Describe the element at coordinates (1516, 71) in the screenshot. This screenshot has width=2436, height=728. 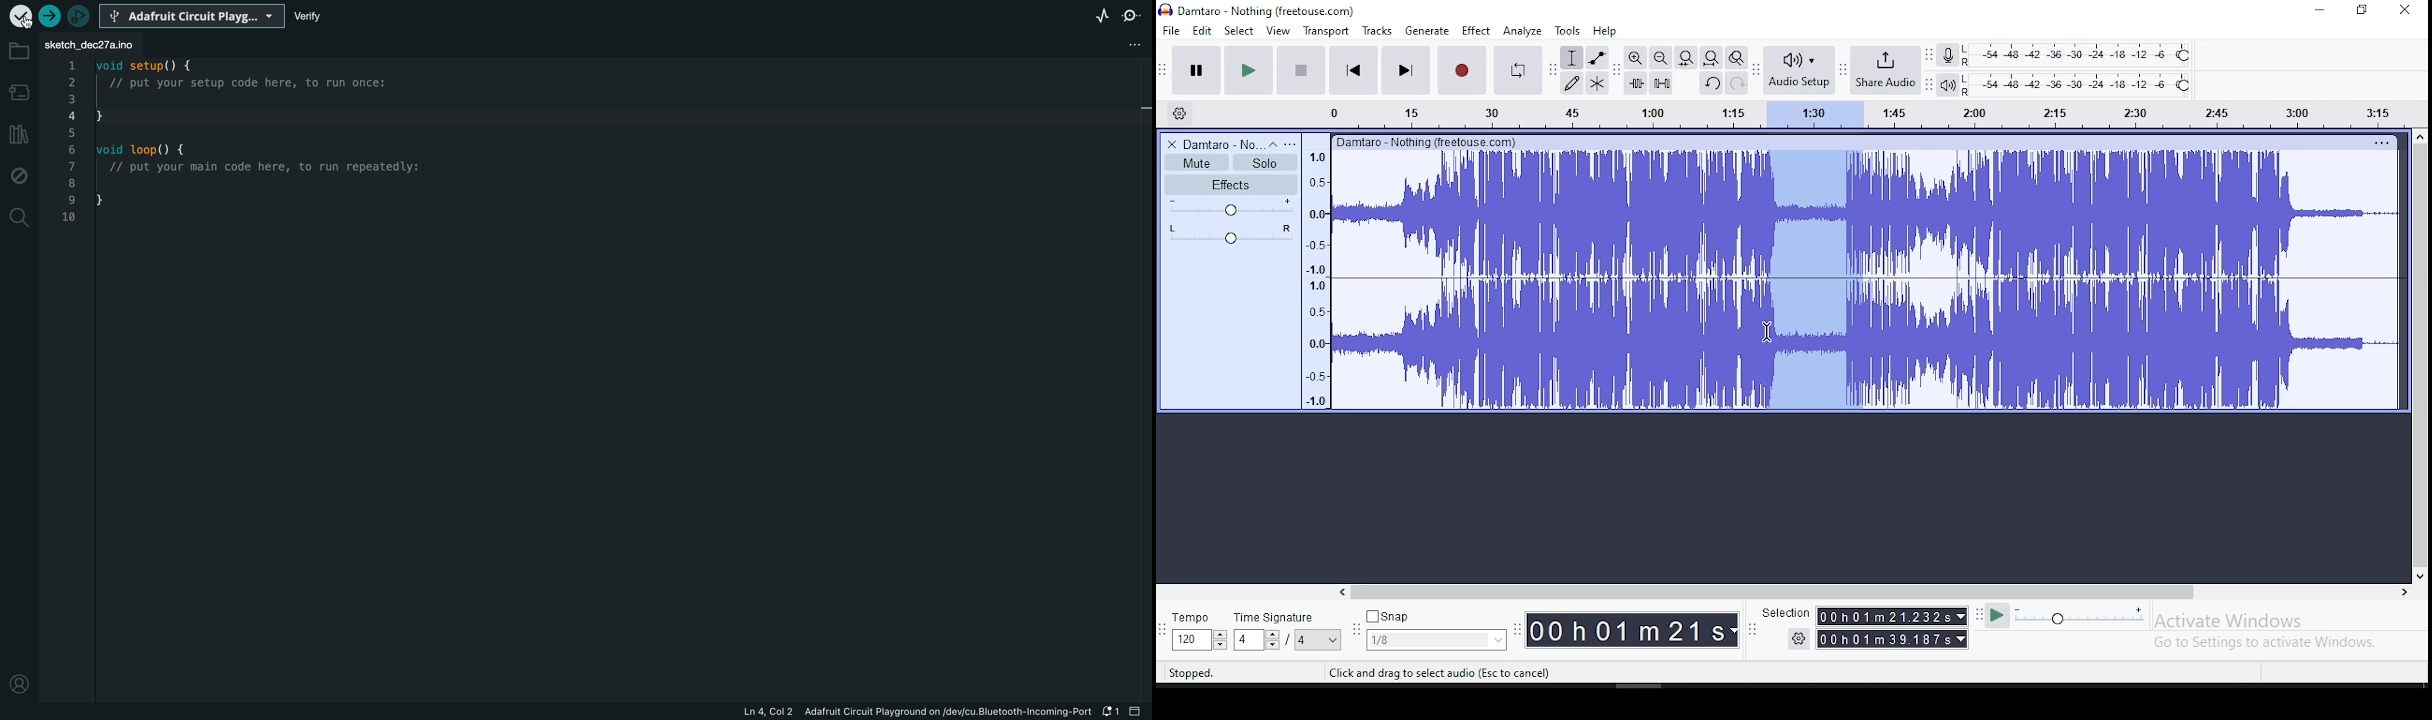
I see `enable looping` at that location.